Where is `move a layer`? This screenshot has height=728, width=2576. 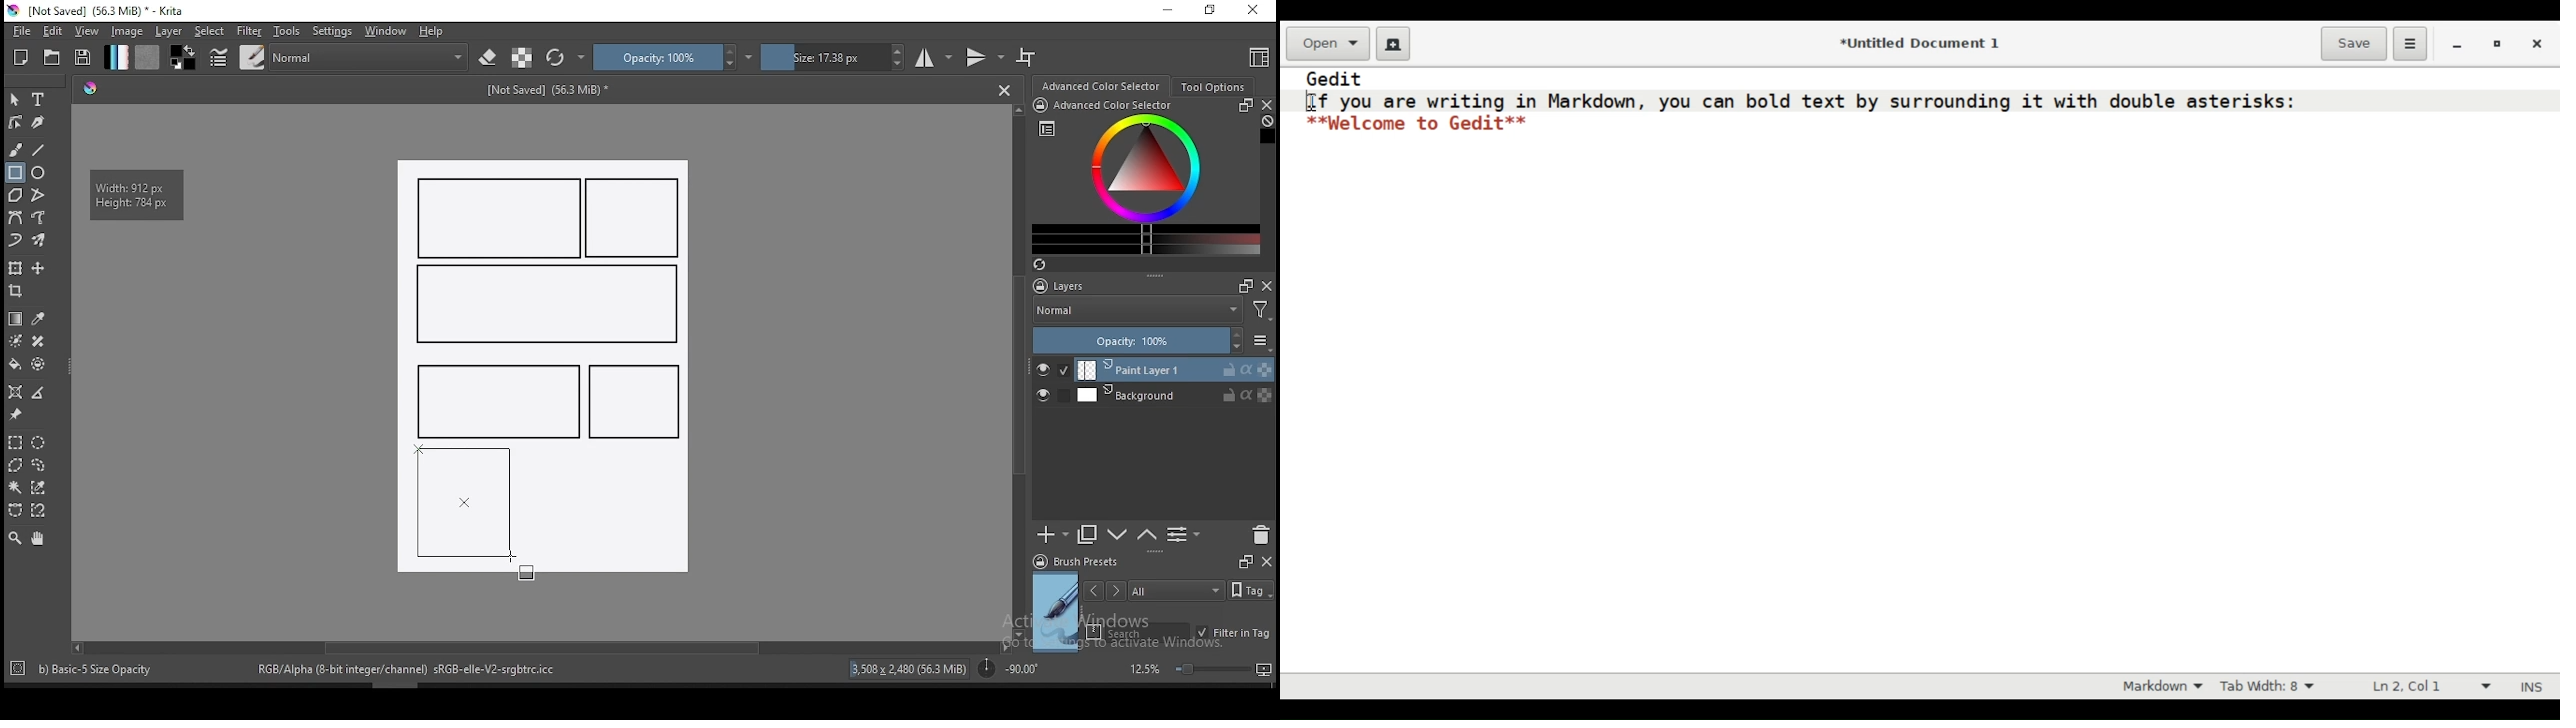 move a layer is located at coordinates (38, 269).